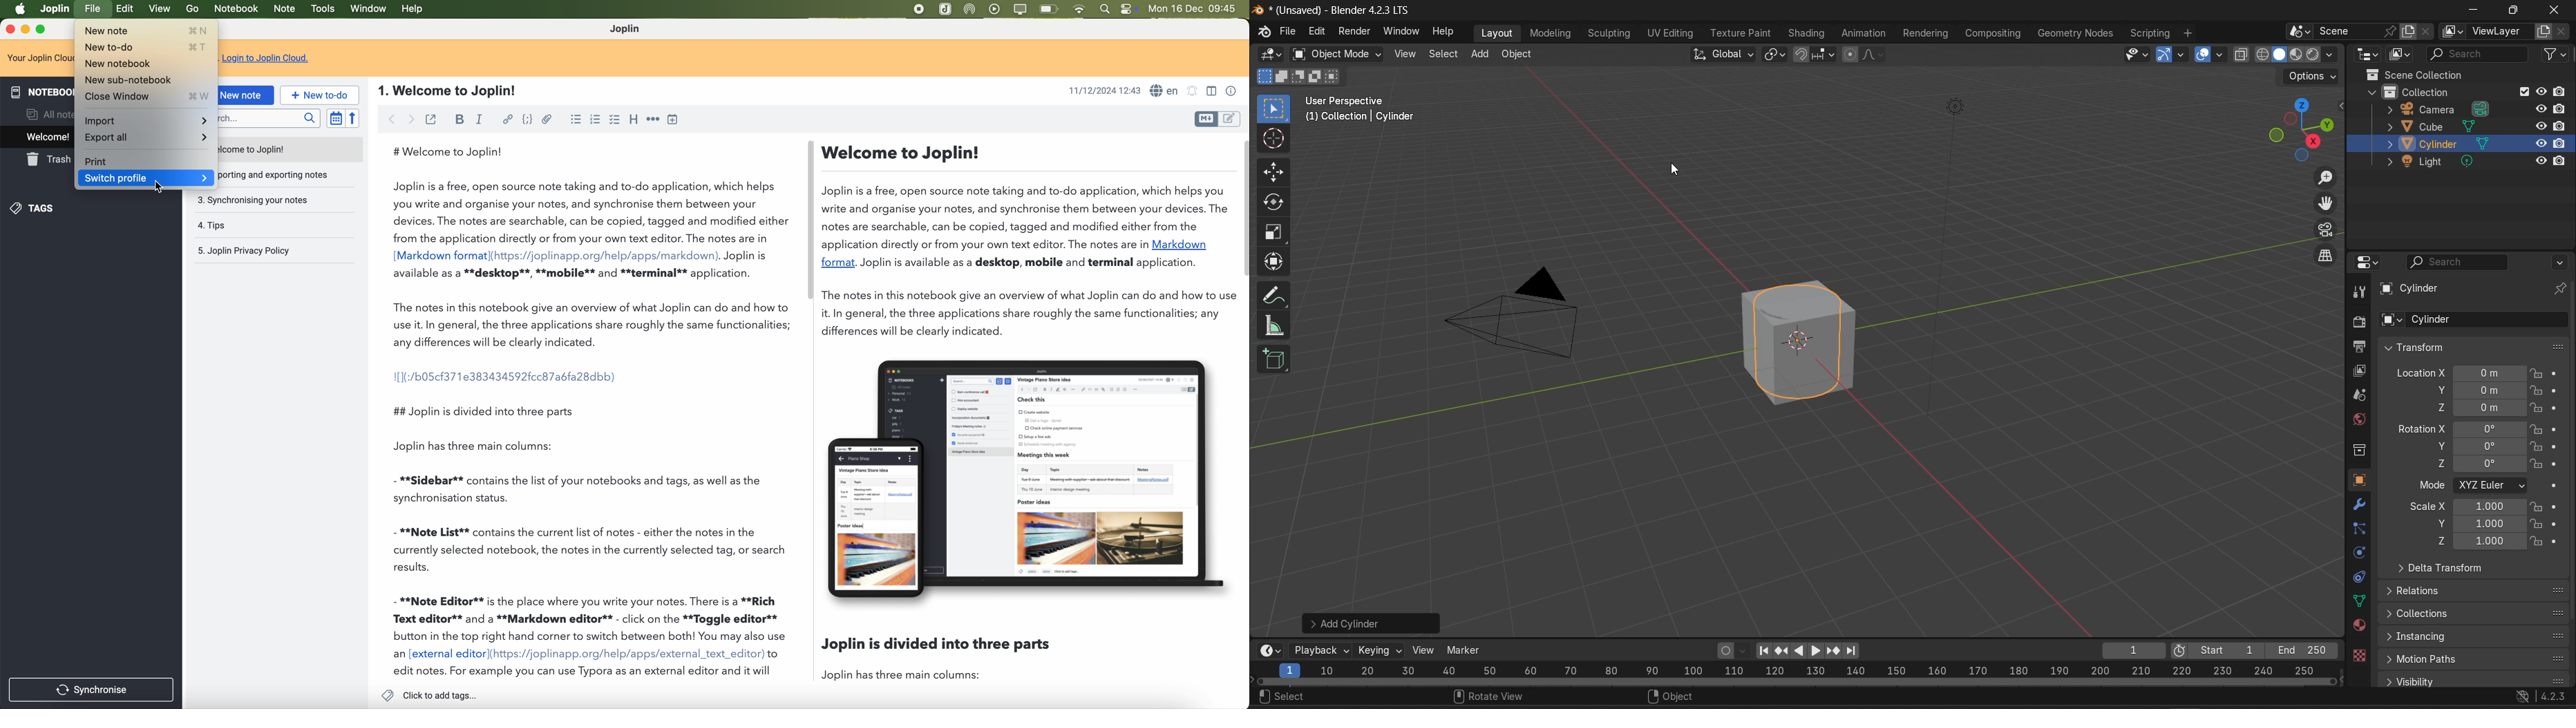 The width and height of the screenshot is (2576, 728). Describe the element at coordinates (2555, 486) in the screenshot. I see `animate property` at that location.